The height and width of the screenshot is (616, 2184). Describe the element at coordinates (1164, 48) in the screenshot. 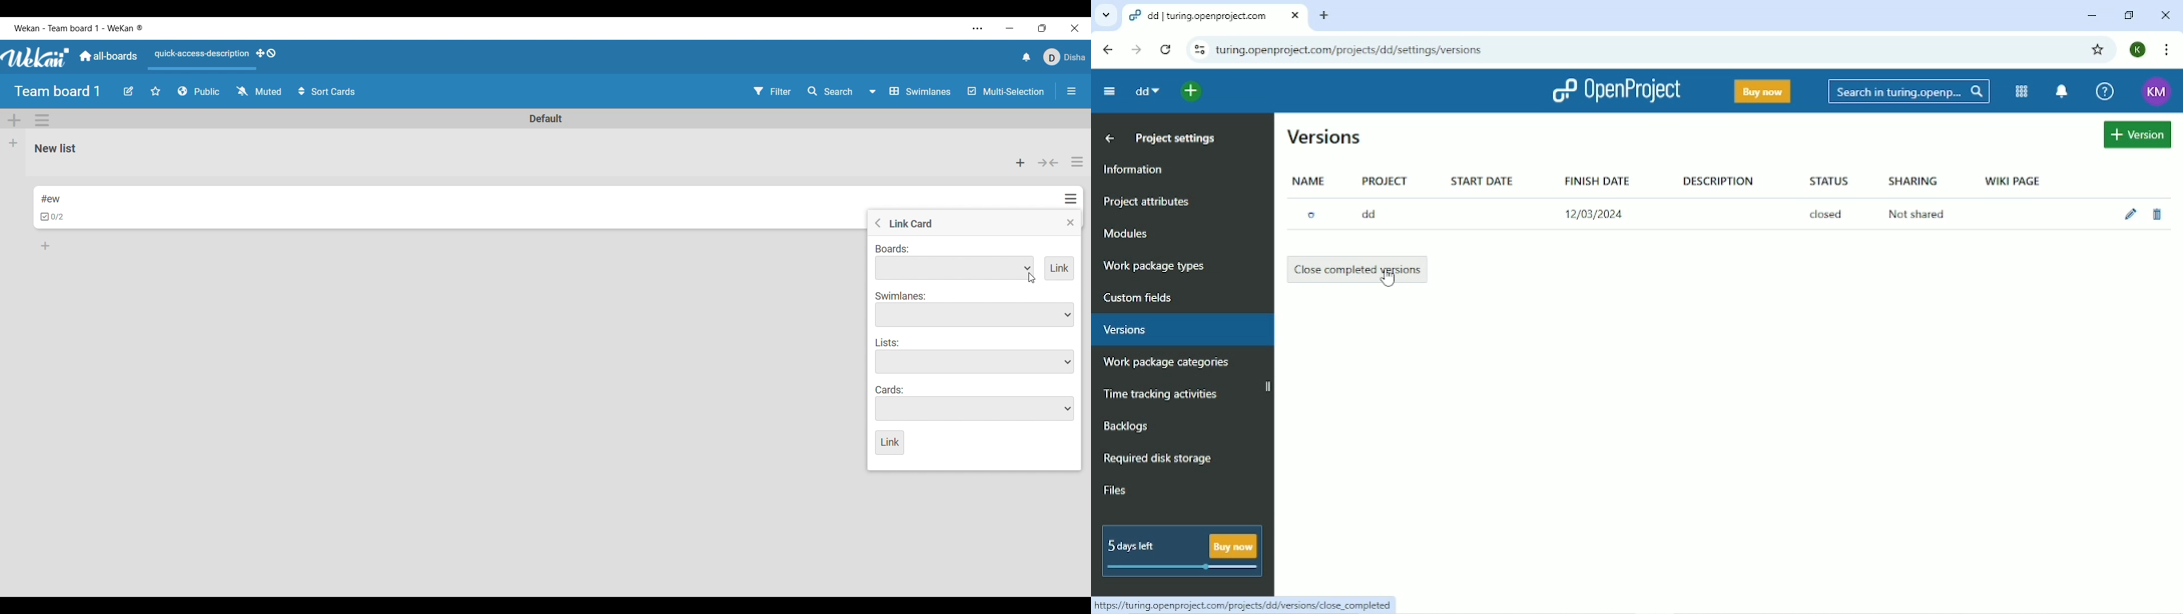

I see `reload` at that location.